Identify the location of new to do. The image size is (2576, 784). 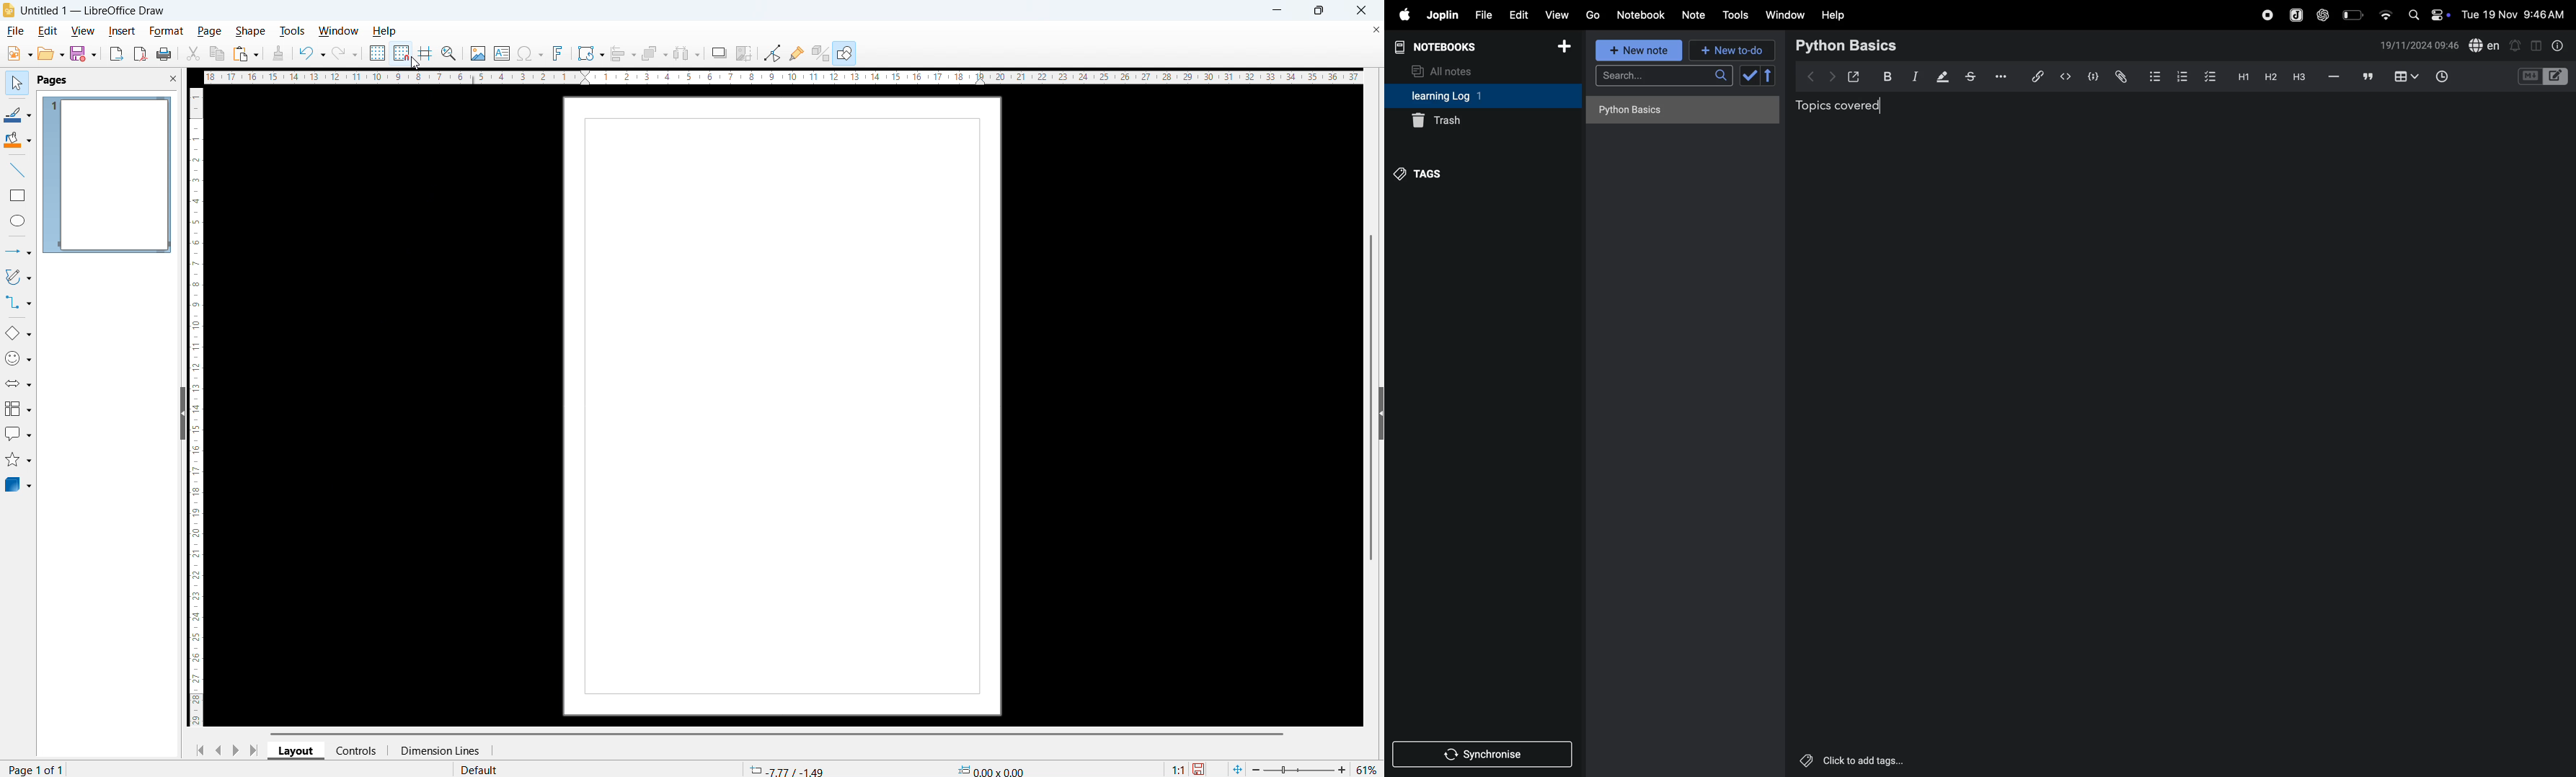
(1728, 48).